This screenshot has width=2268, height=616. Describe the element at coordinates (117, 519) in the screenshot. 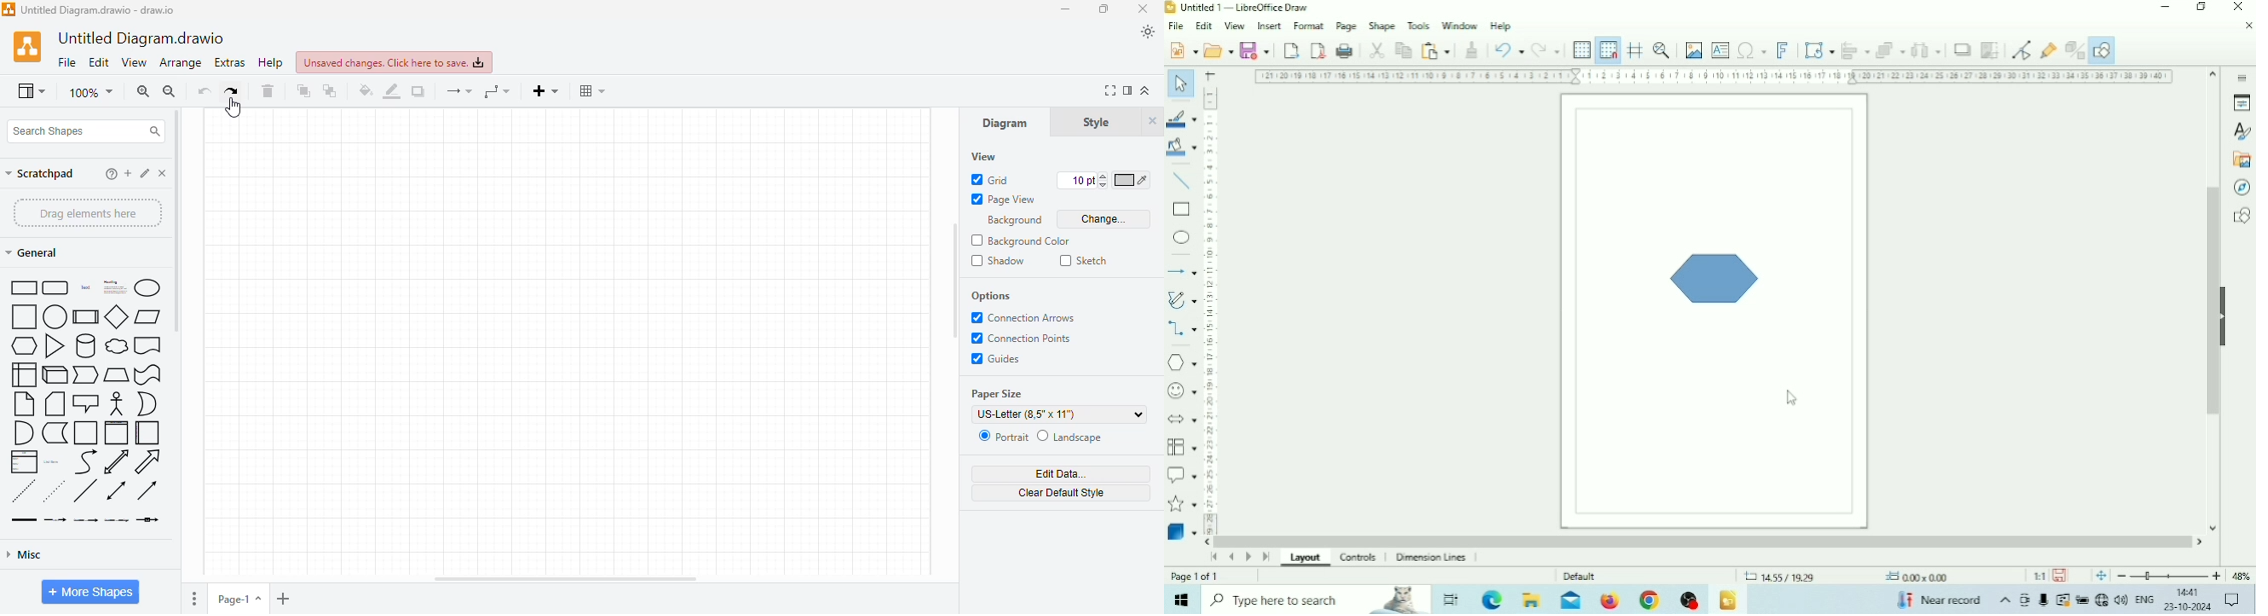

I see `connector with 3 labels` at that location.